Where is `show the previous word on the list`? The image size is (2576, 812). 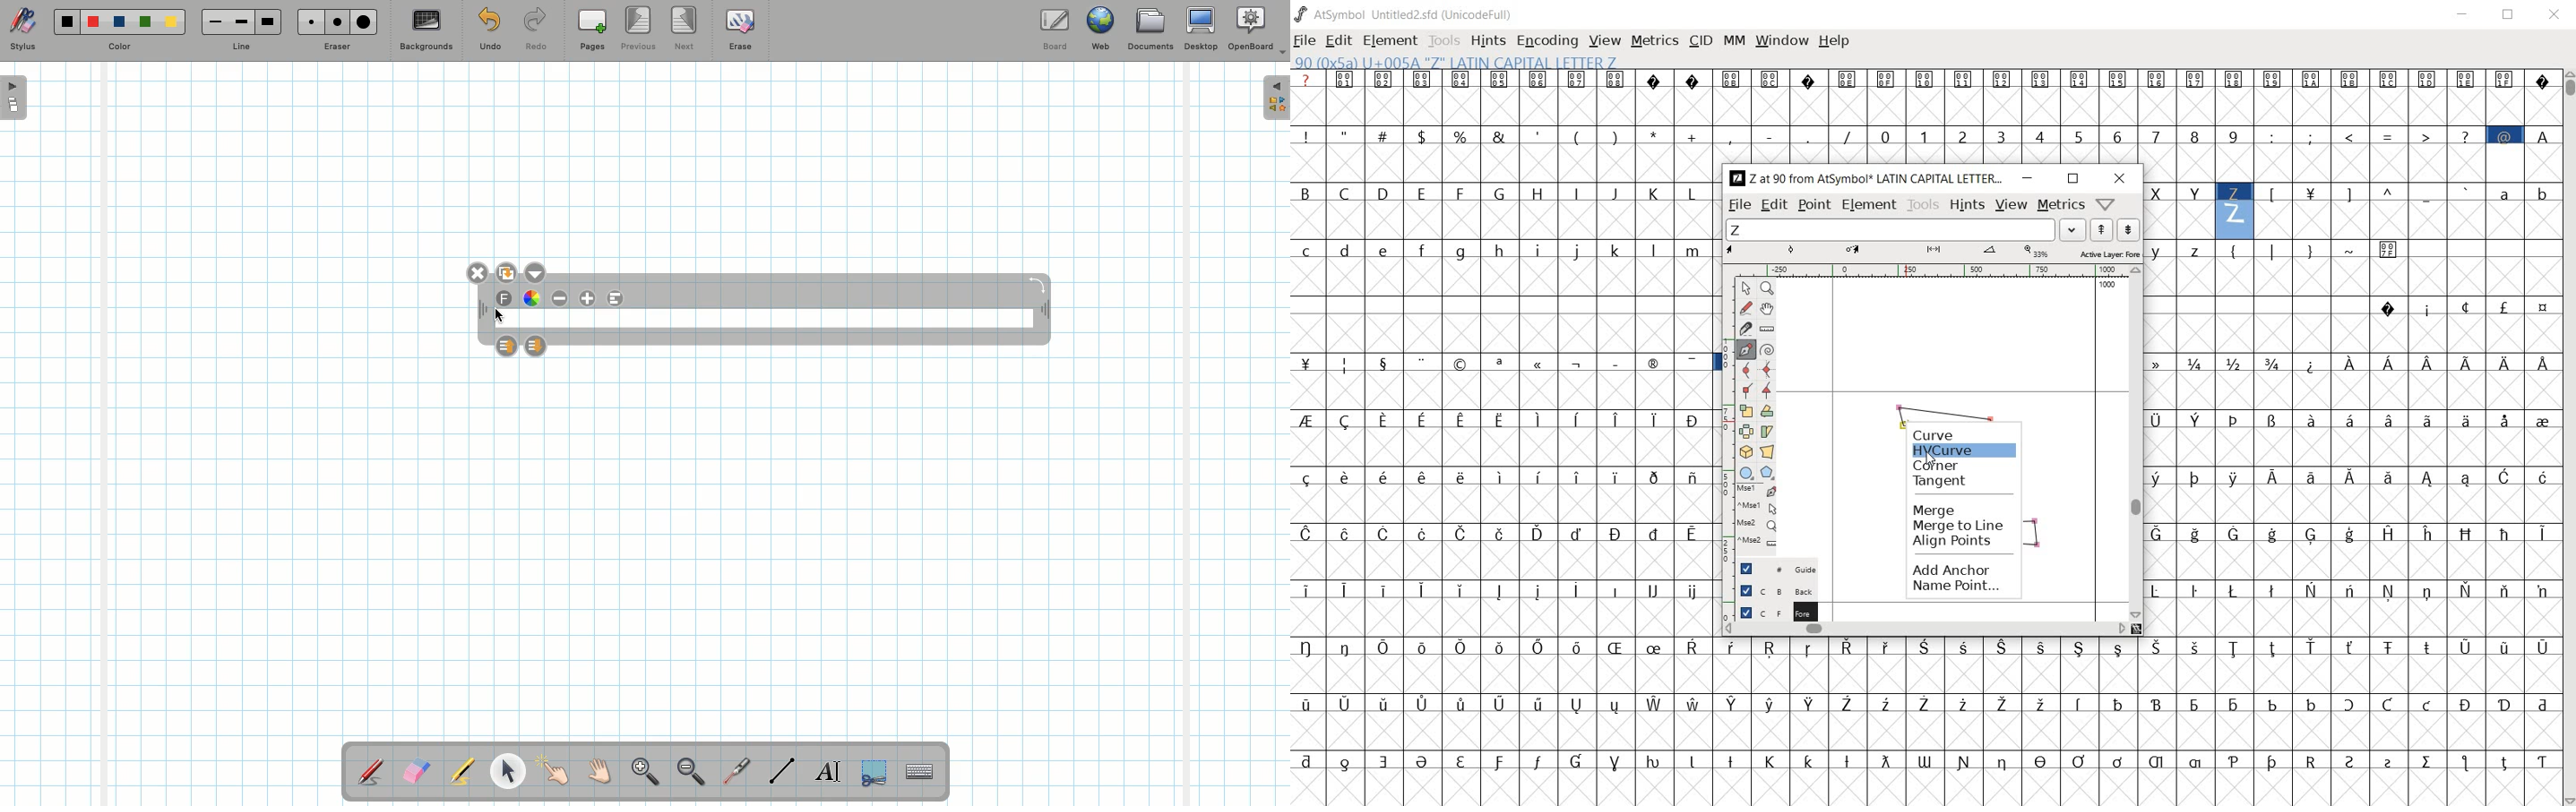
show the previous word on the list is located at coordinates (2128, 229).